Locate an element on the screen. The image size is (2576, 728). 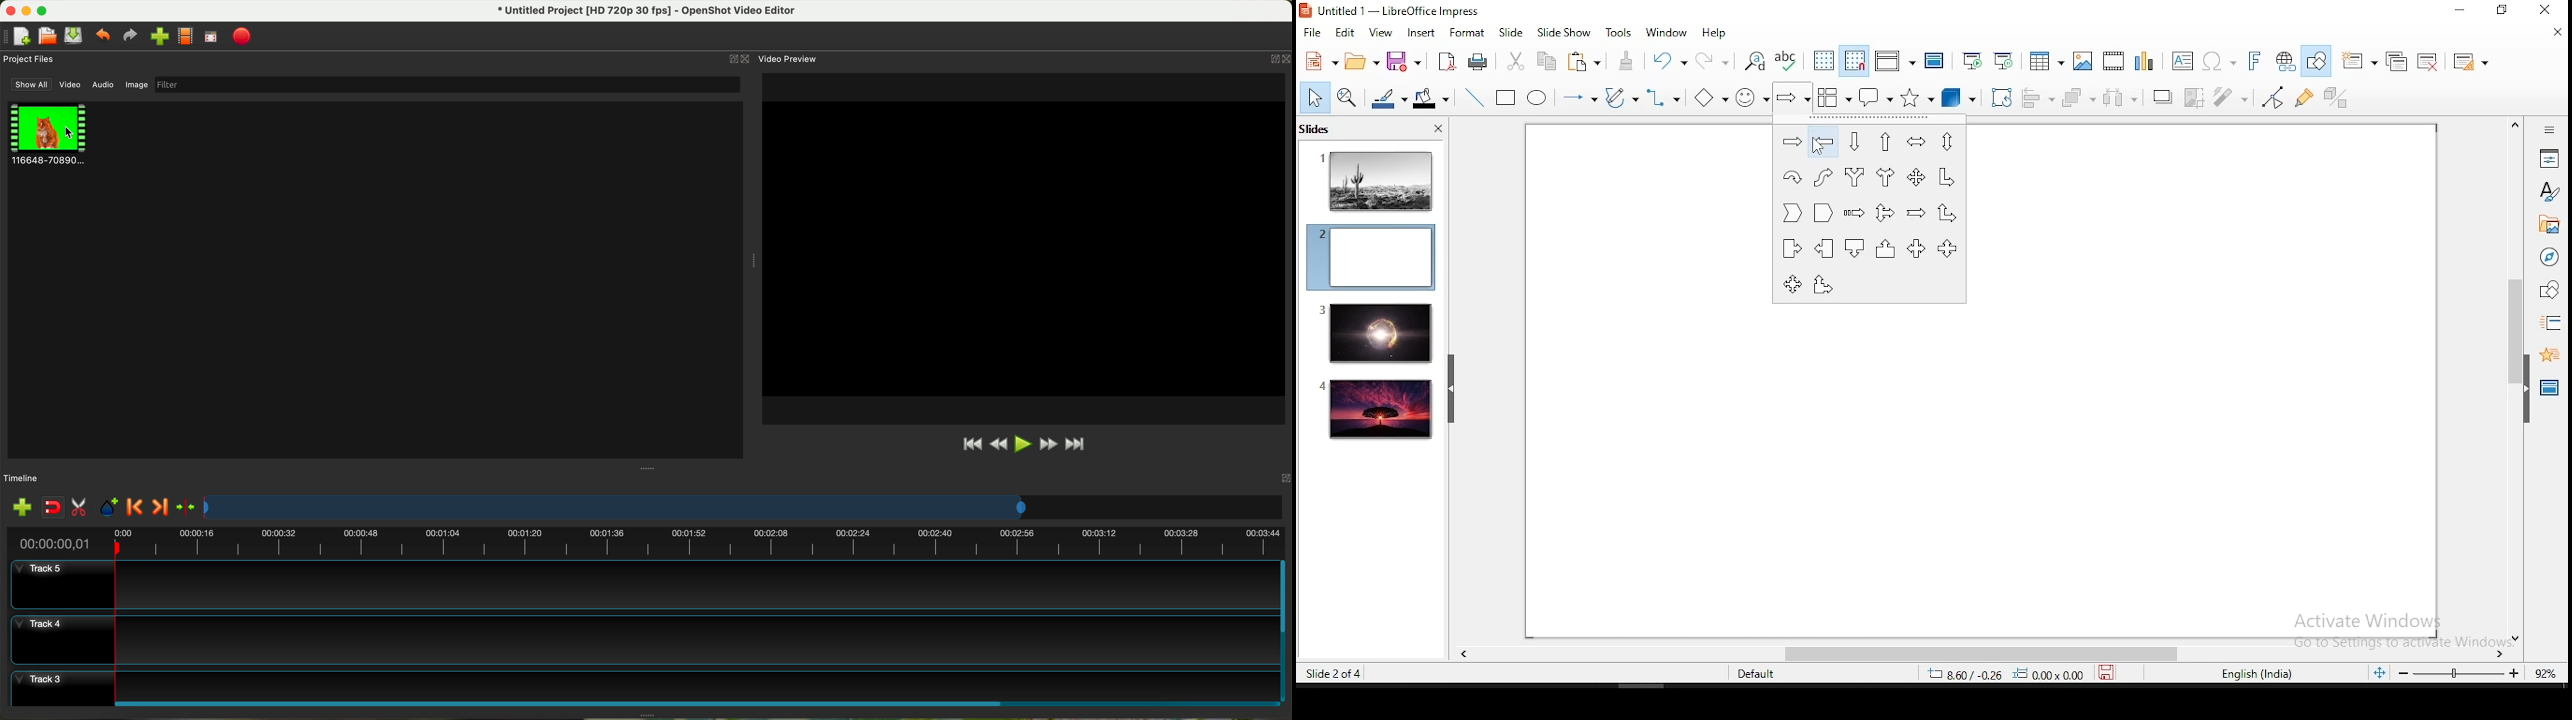
left right arrow is located at coordinates (1915, 141).